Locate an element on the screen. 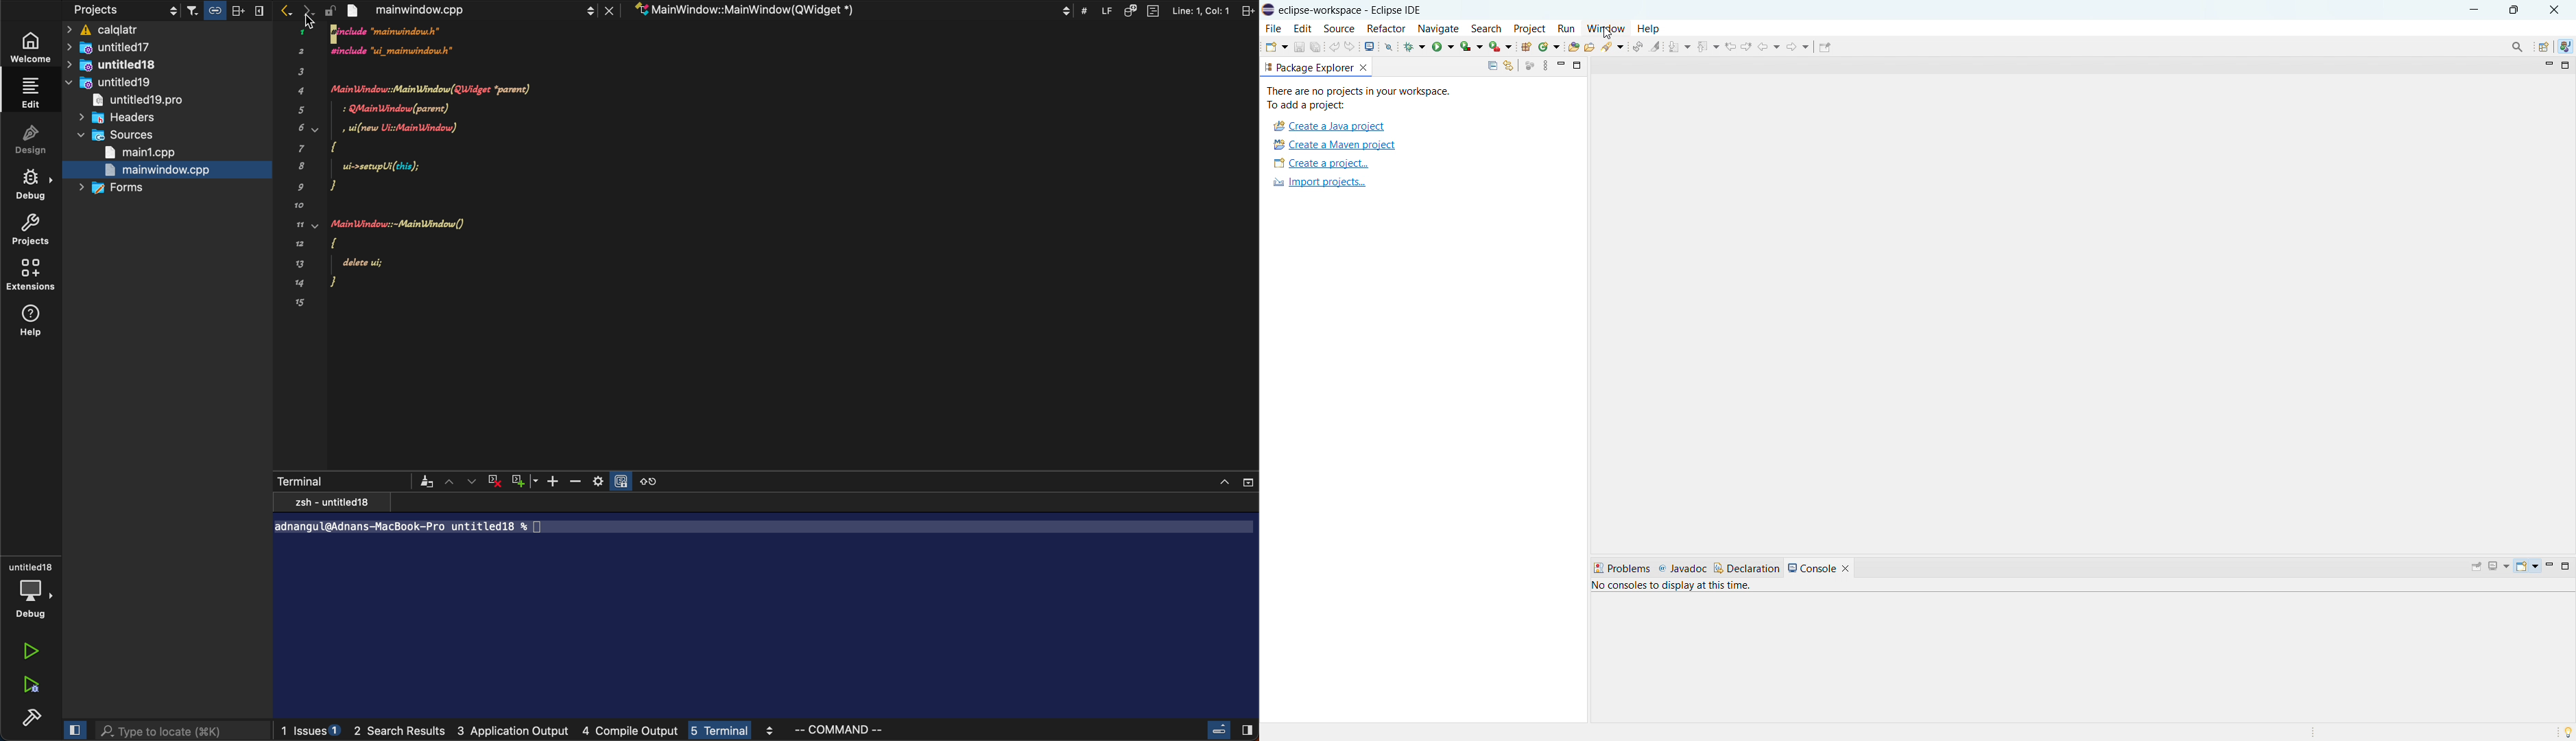 The width and height of the screenshot is (2576, 756). new is located at coordinates (1275, 46).